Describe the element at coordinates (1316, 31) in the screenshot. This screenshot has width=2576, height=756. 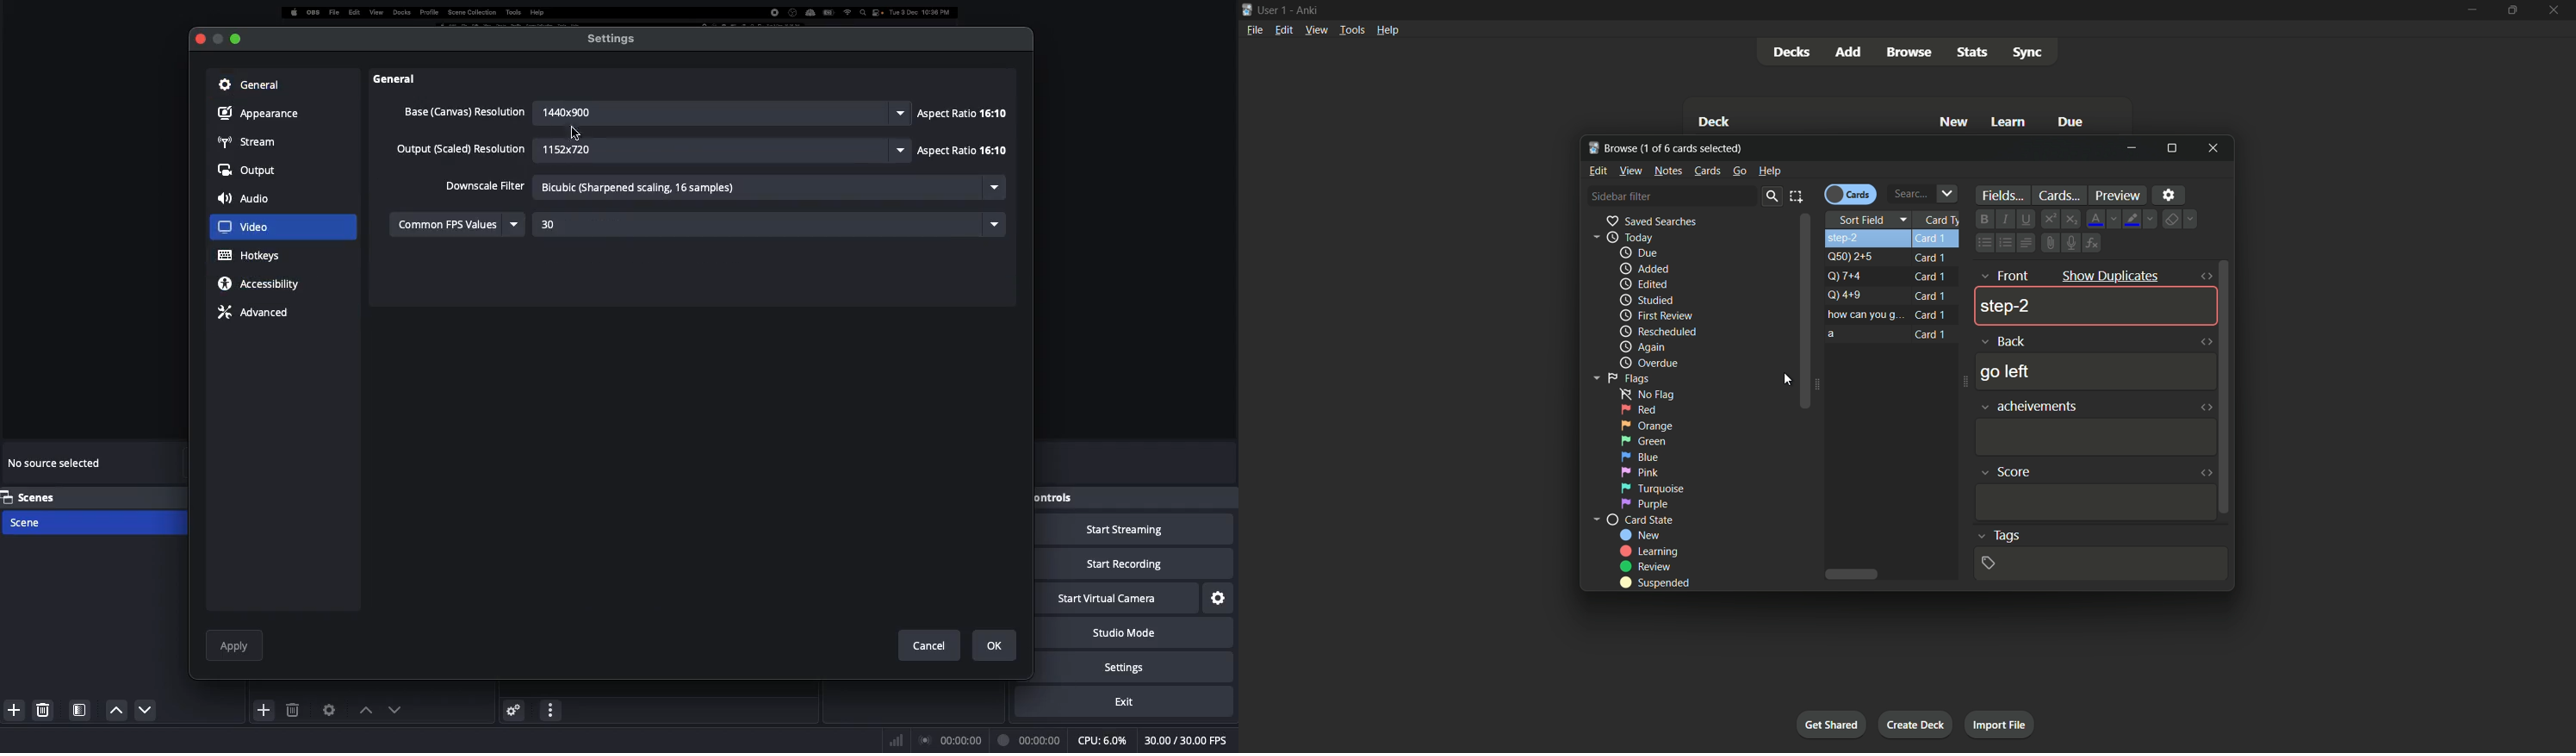
I see `View menu` at that location.